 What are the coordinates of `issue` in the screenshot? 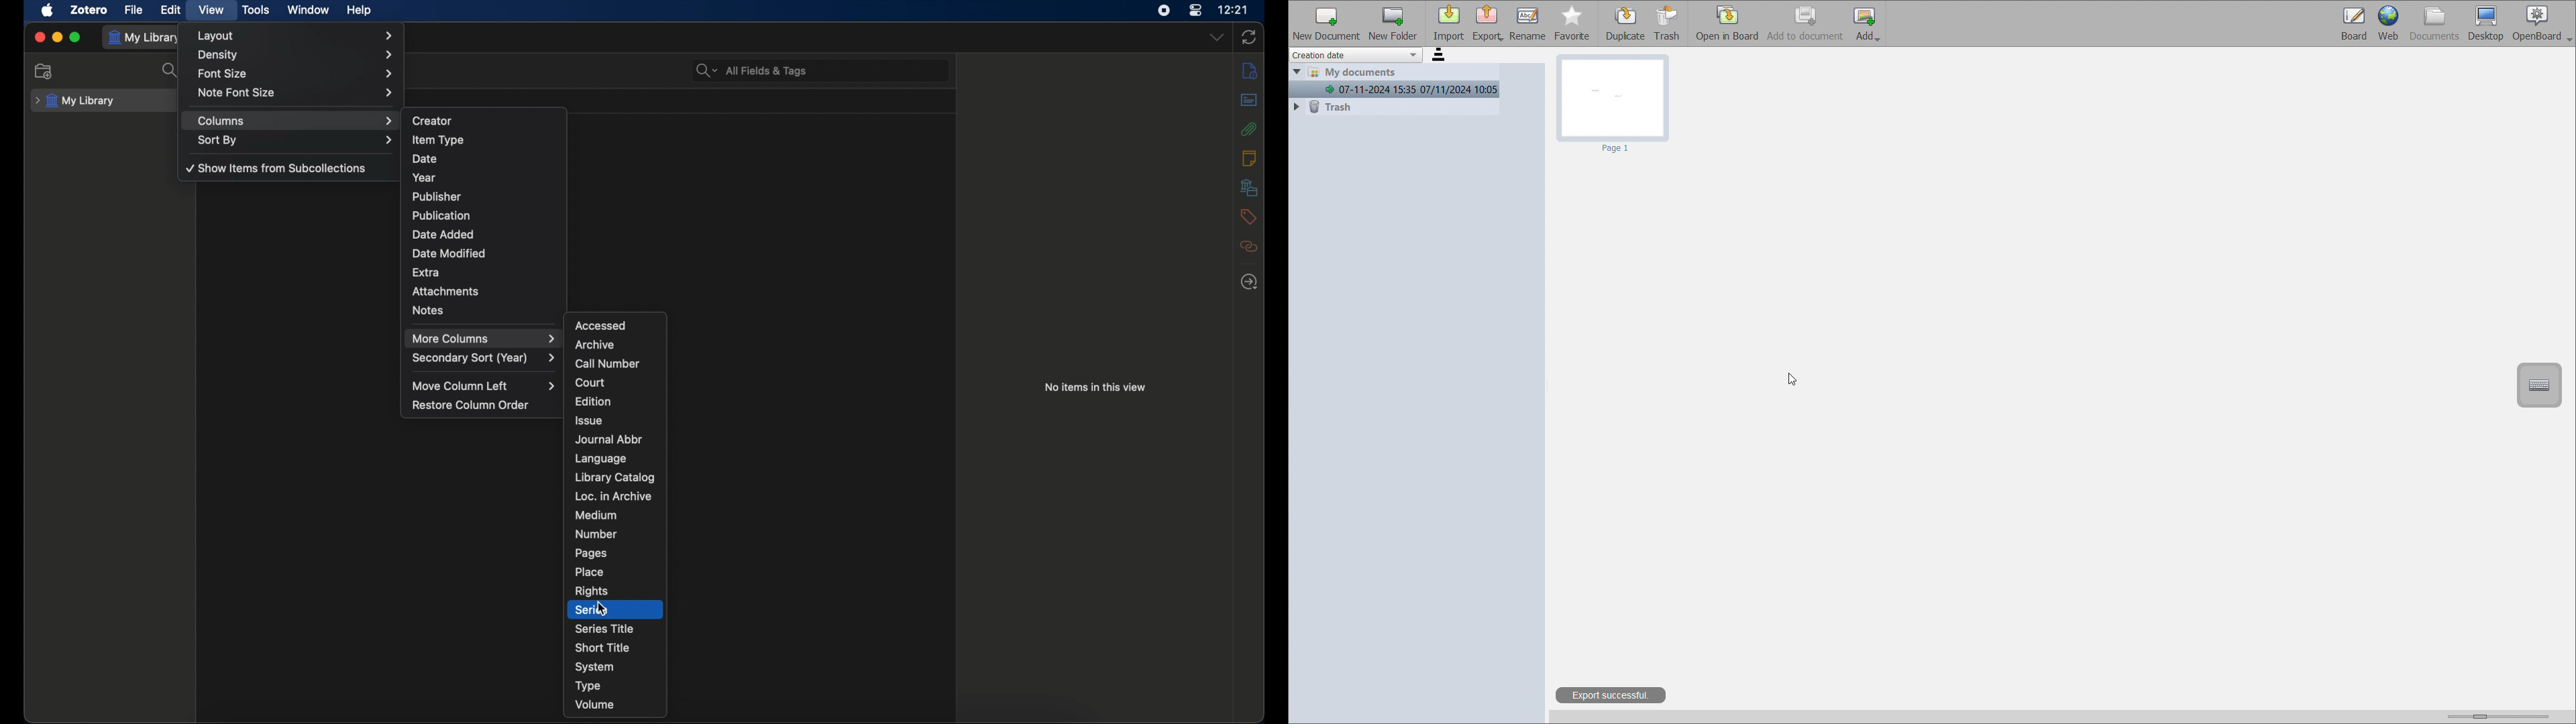 It's located at (589, 420).